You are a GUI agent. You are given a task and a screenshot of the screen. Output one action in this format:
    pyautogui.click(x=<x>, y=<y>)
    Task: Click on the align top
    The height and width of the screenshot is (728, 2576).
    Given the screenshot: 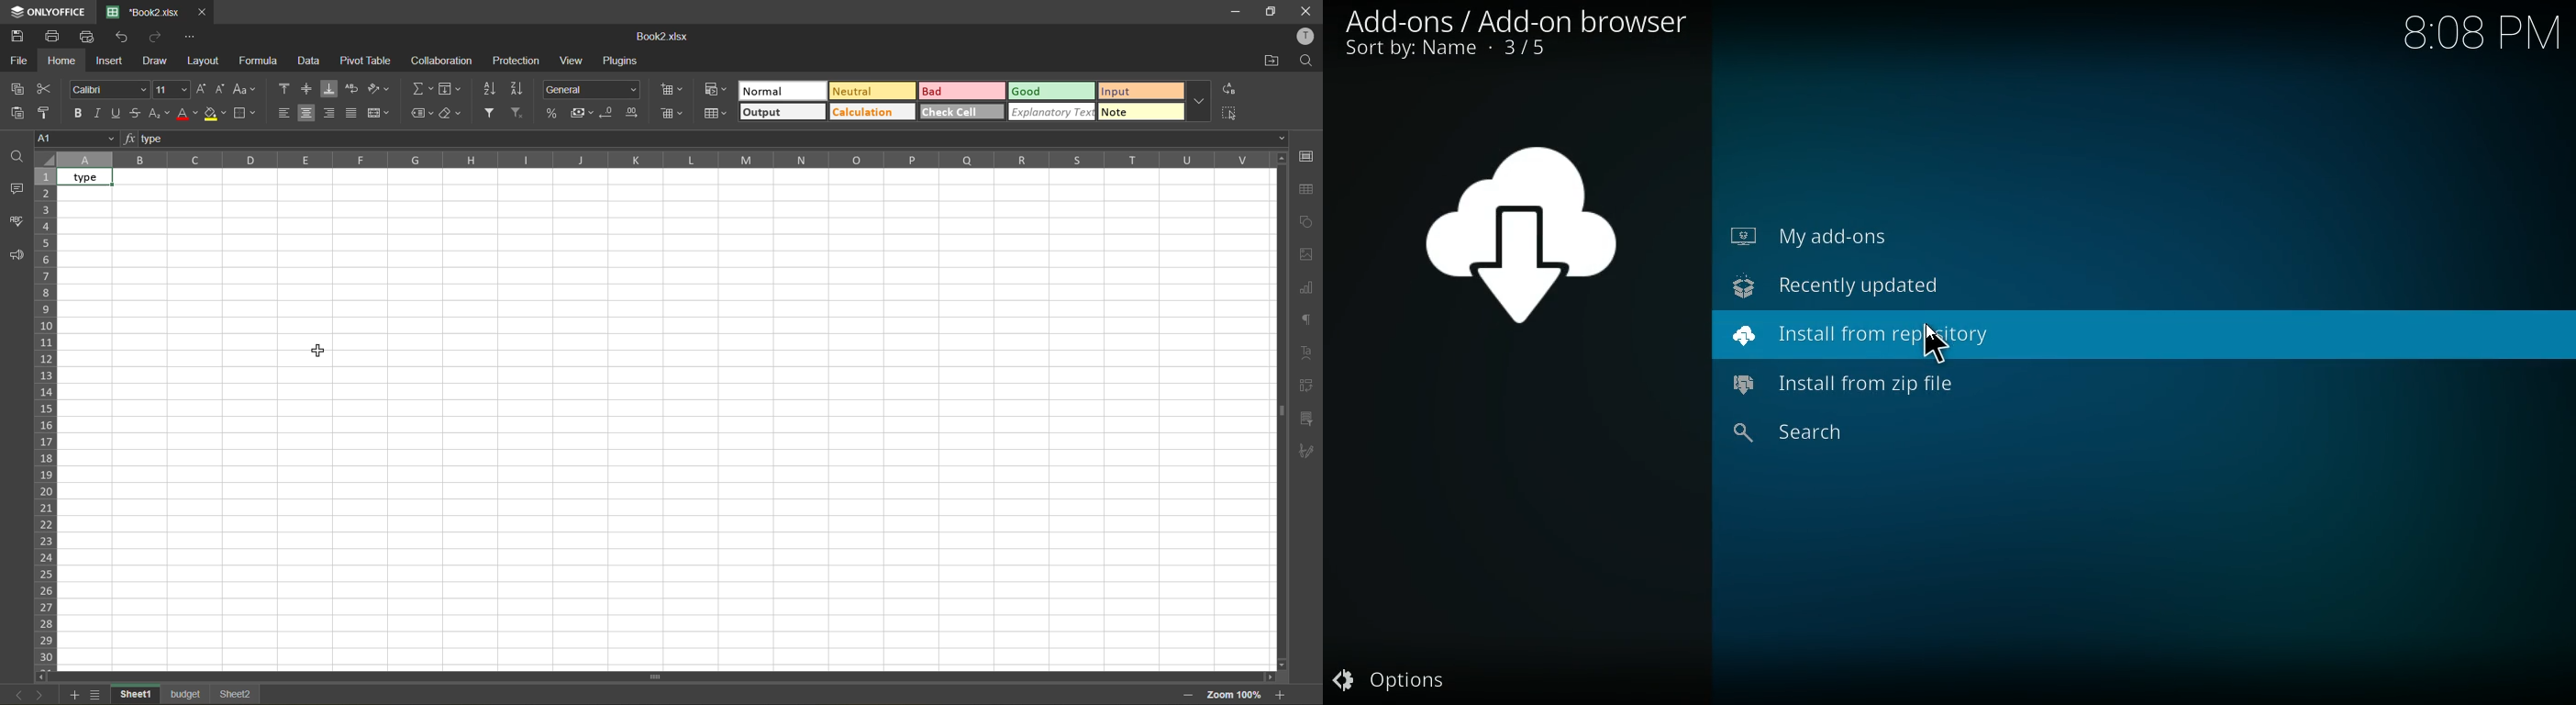 What is the action you would take?
    pyautogui.click(x=285, y=87)
    